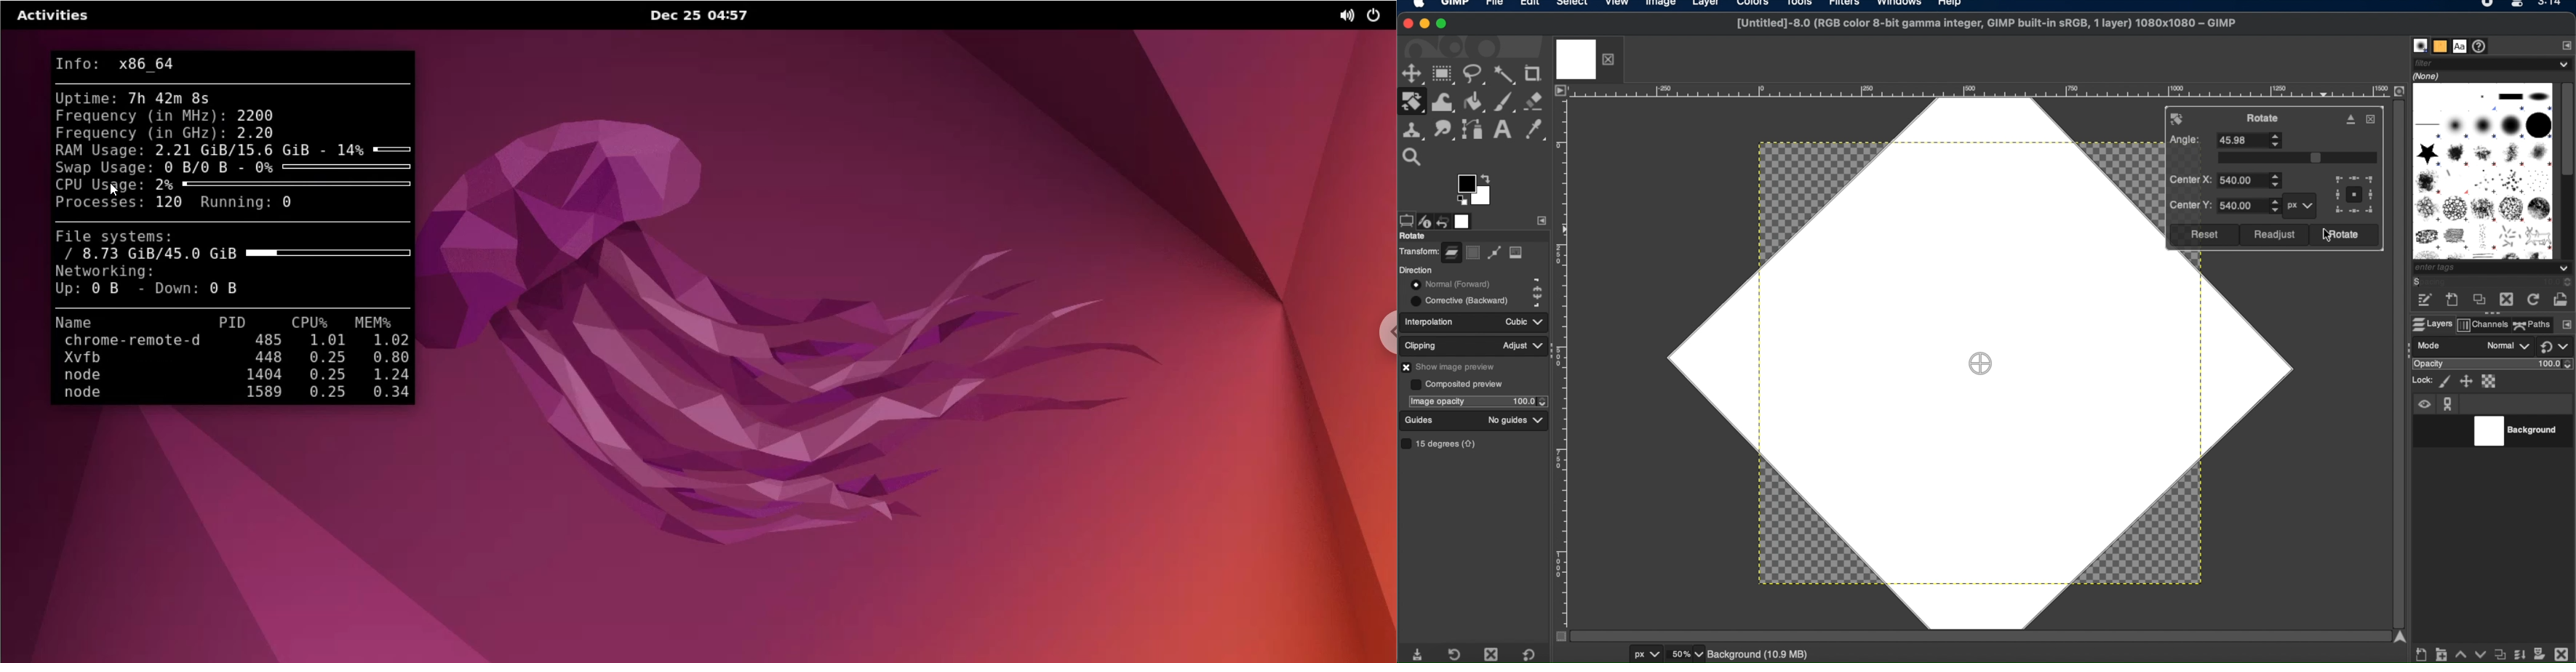 The width and height of the screenshot is (2576, 672). Describe the element at coordinates (2540, 653) in the screenshot. I see `add mask options` at that location.